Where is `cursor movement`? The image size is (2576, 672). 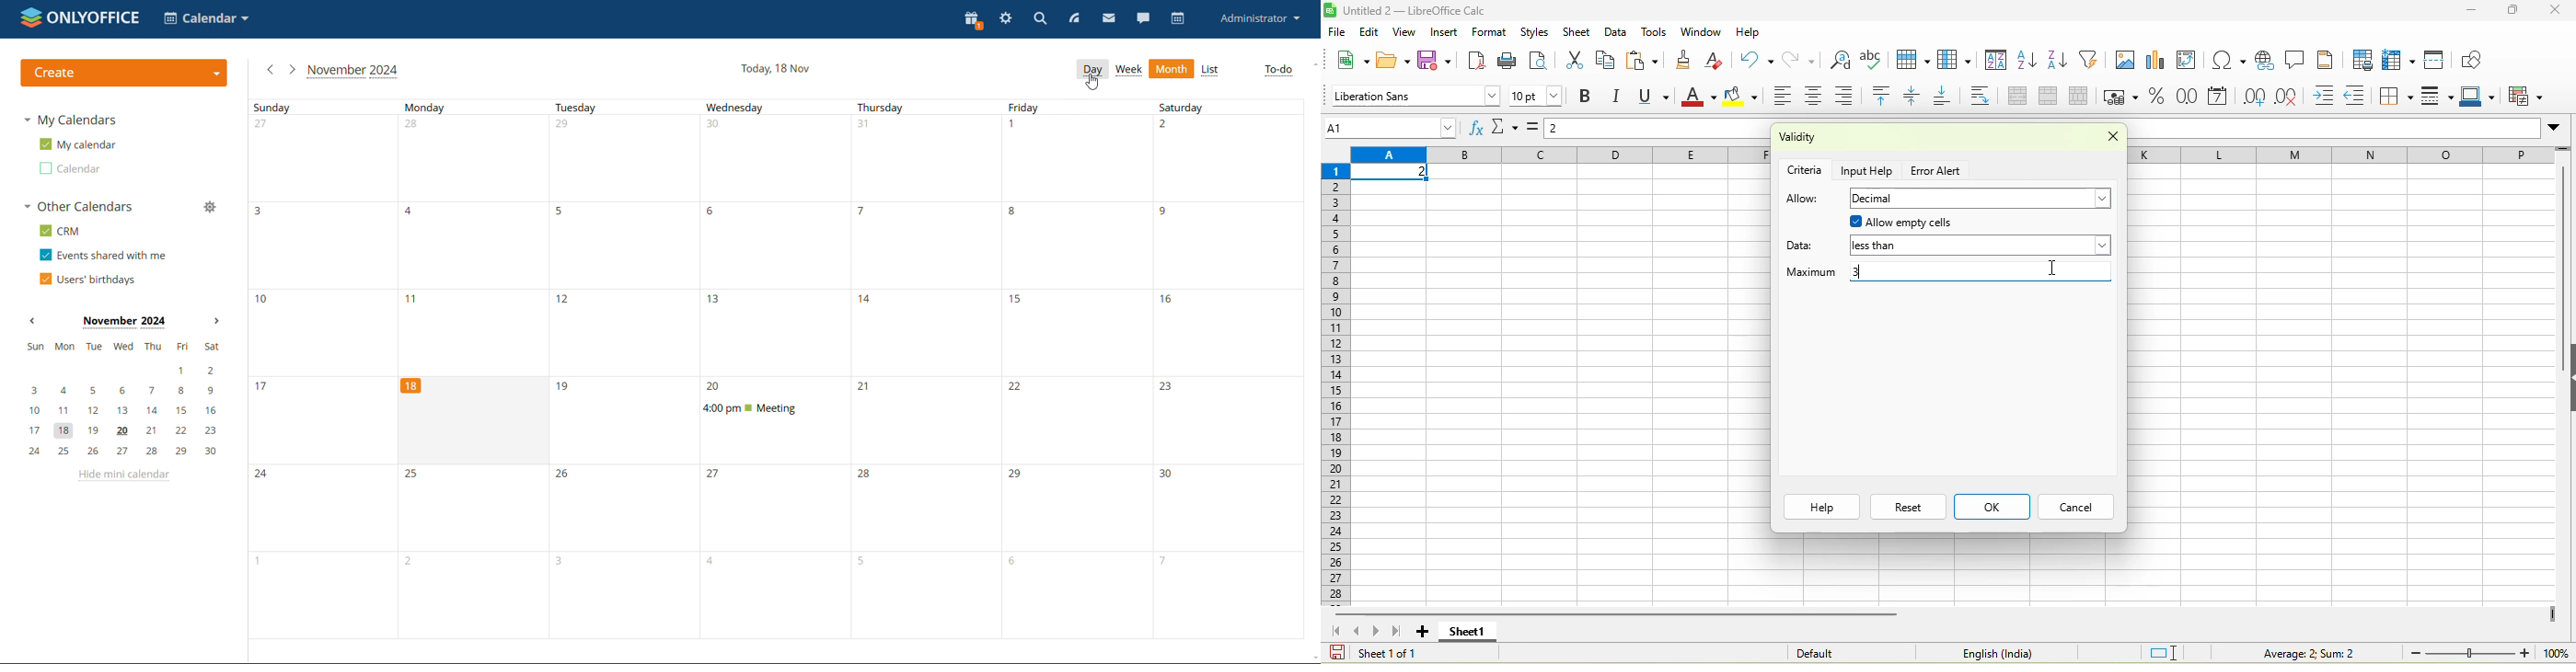 cursor movement is located at coordinates (2055, 267).